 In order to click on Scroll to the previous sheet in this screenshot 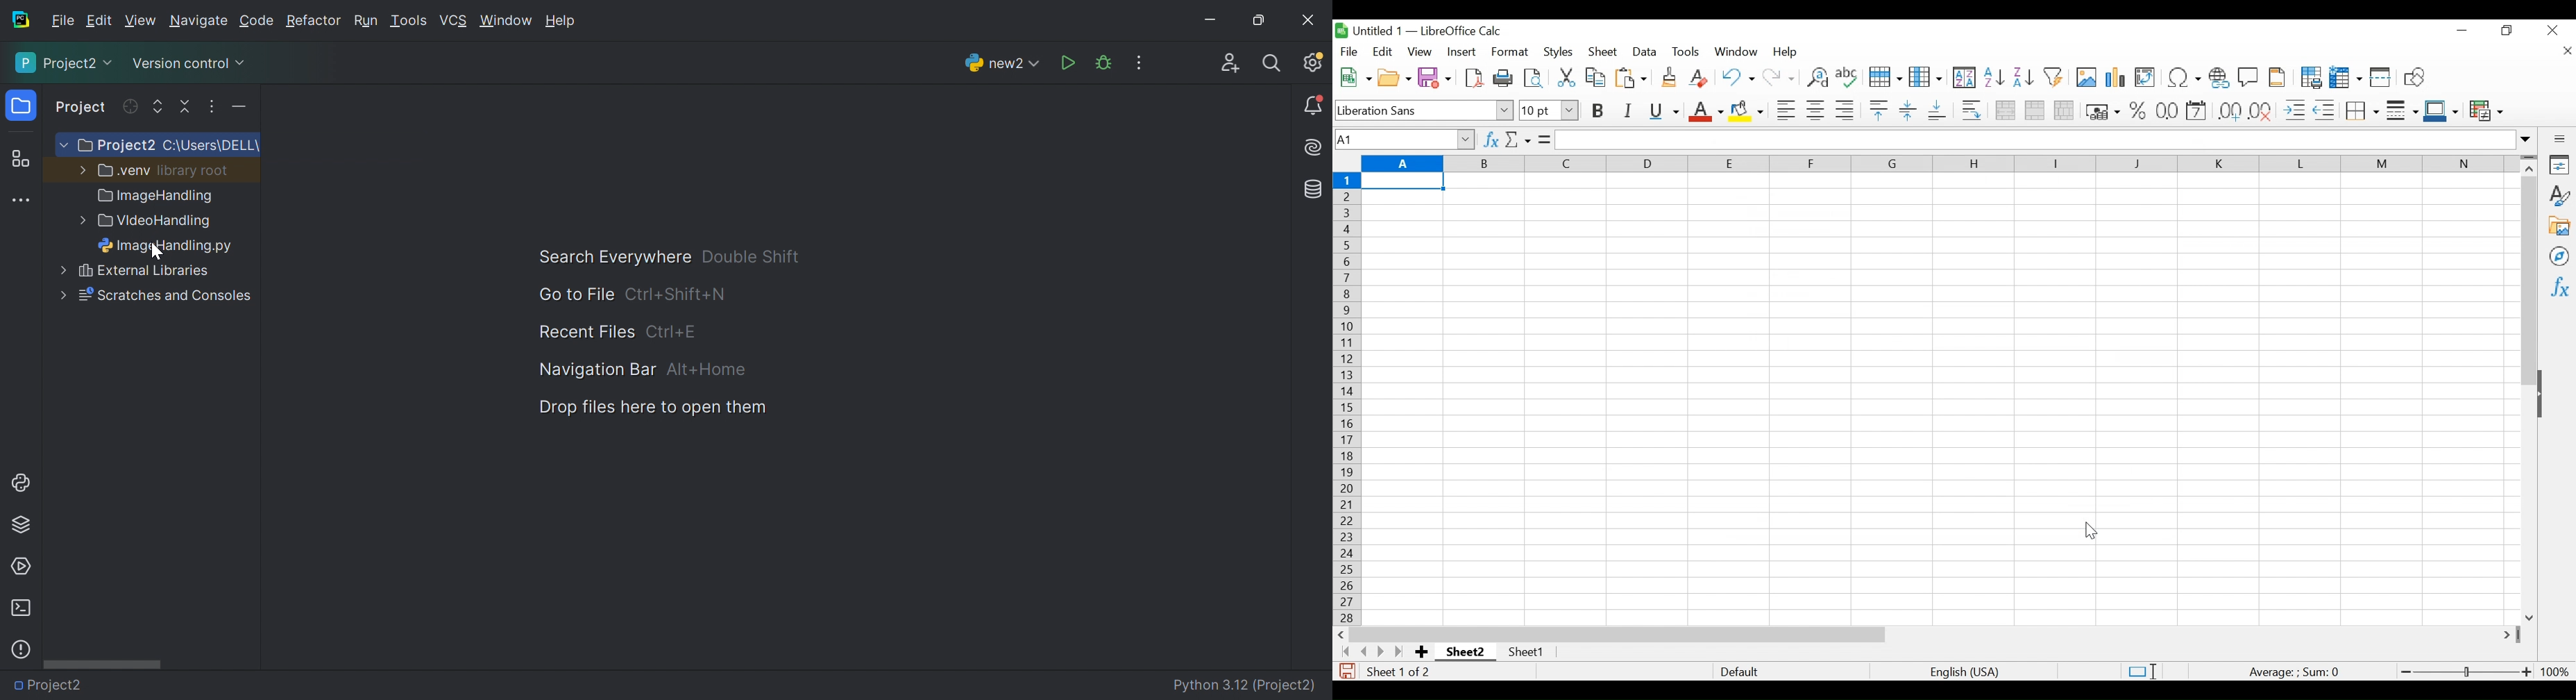, I will do `click(1362, 651)`.